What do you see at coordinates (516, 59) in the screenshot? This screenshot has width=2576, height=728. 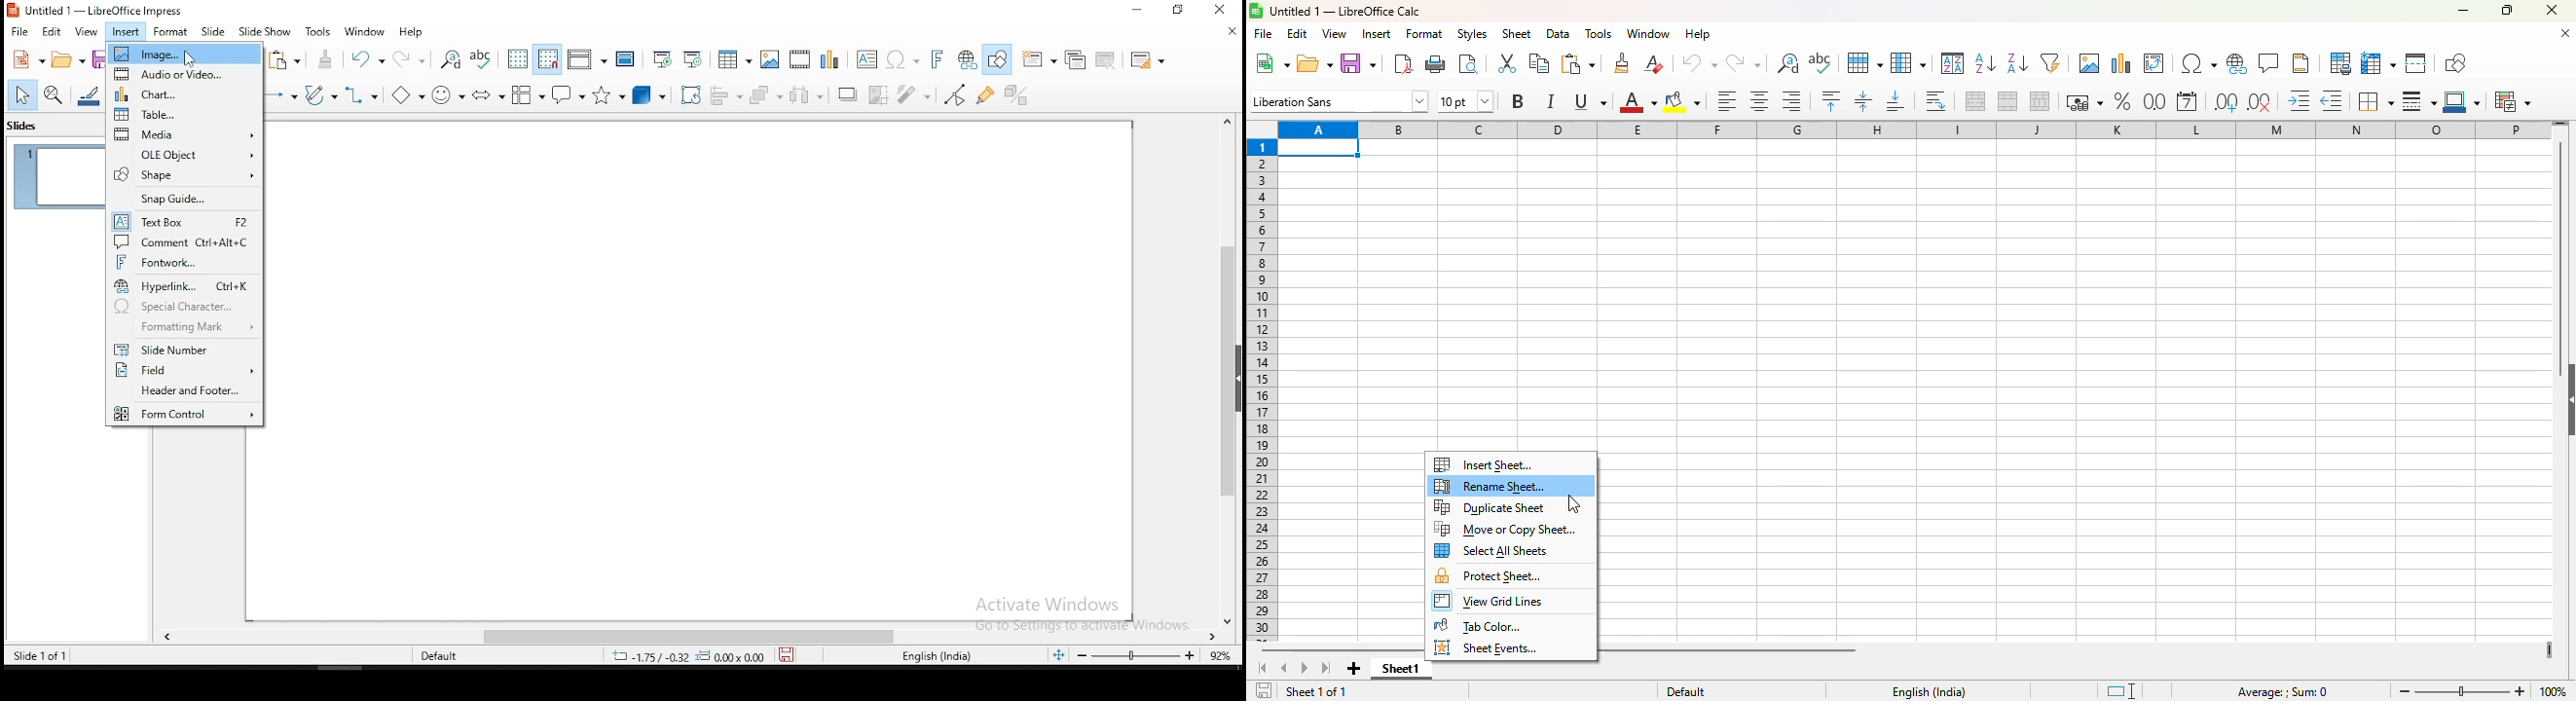 I see `display grid` at bounding box center [516, 59].